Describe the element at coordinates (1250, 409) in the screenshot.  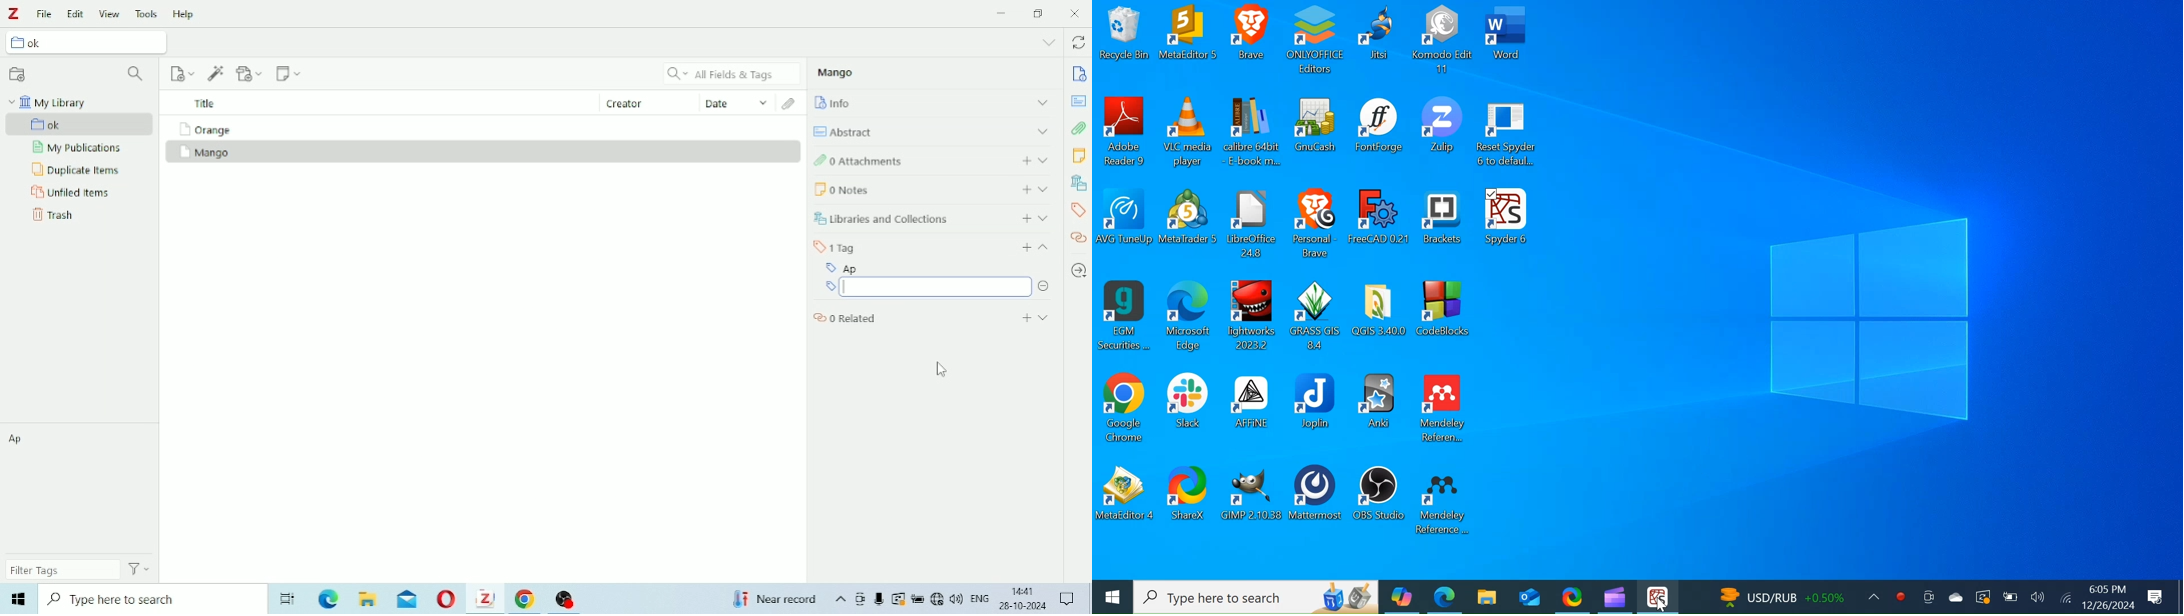
I see `AFFiNE` at that location.